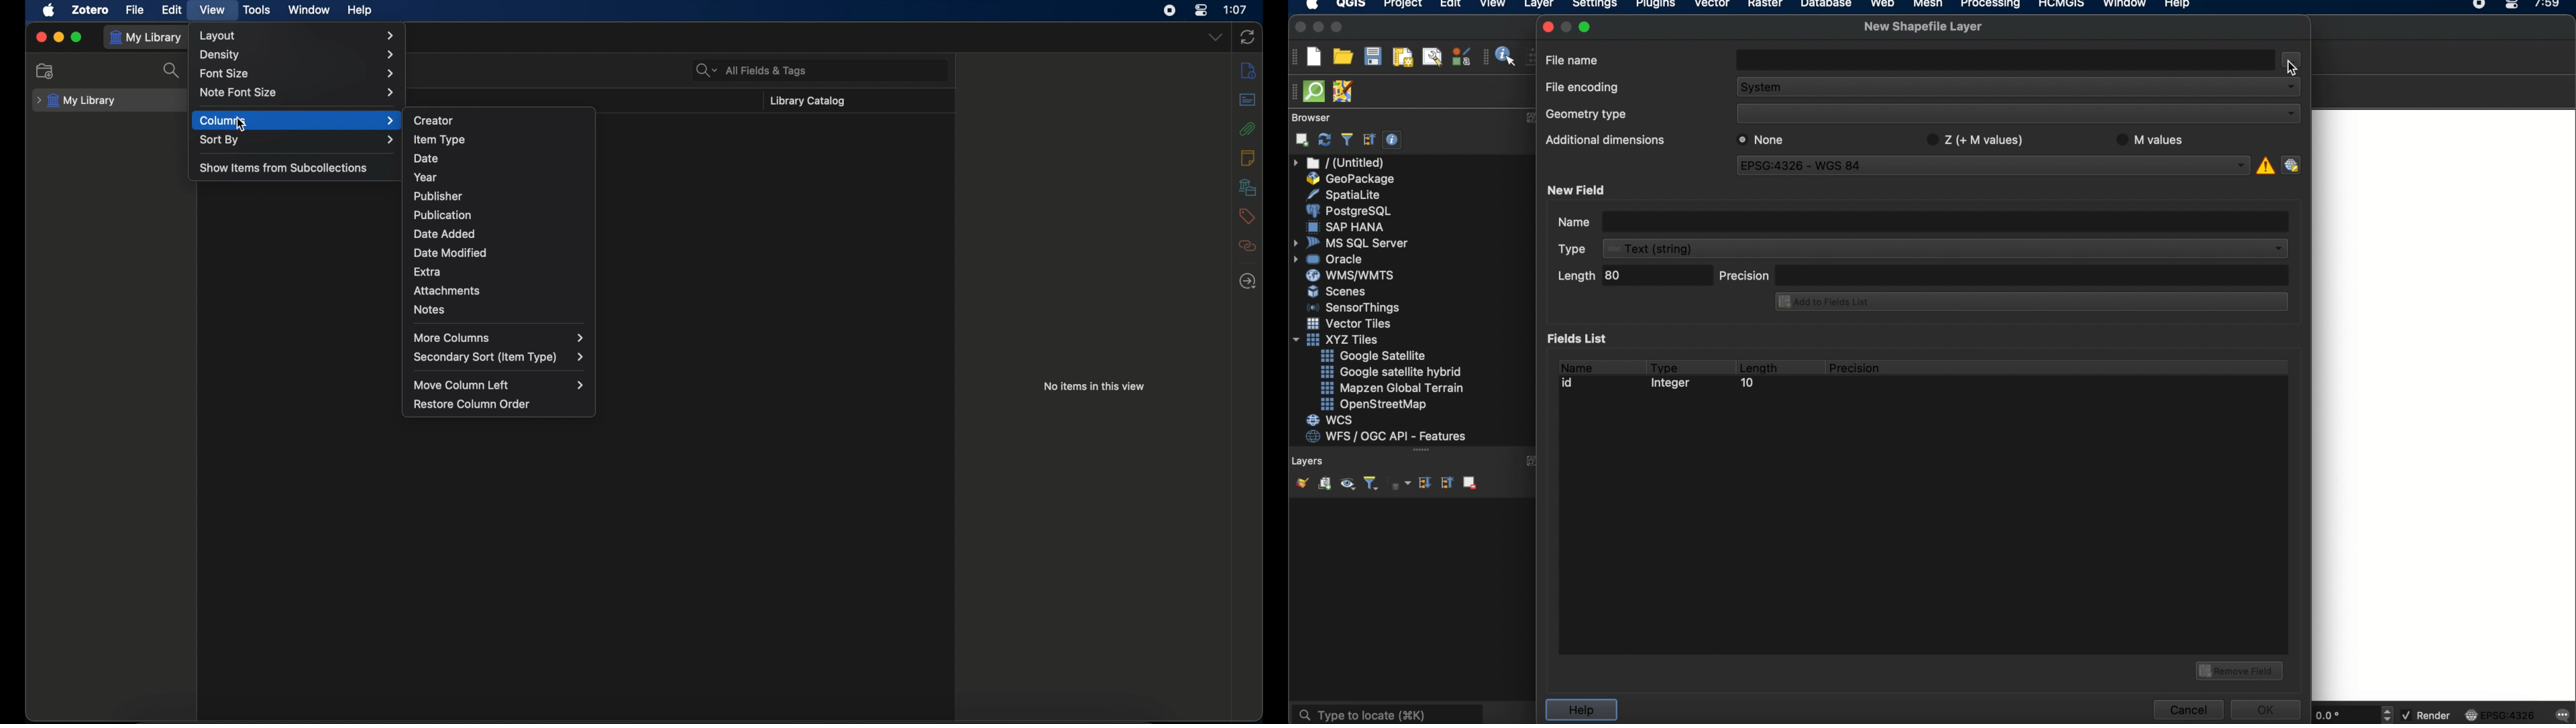  I want to click on window, so click(2127, 5).